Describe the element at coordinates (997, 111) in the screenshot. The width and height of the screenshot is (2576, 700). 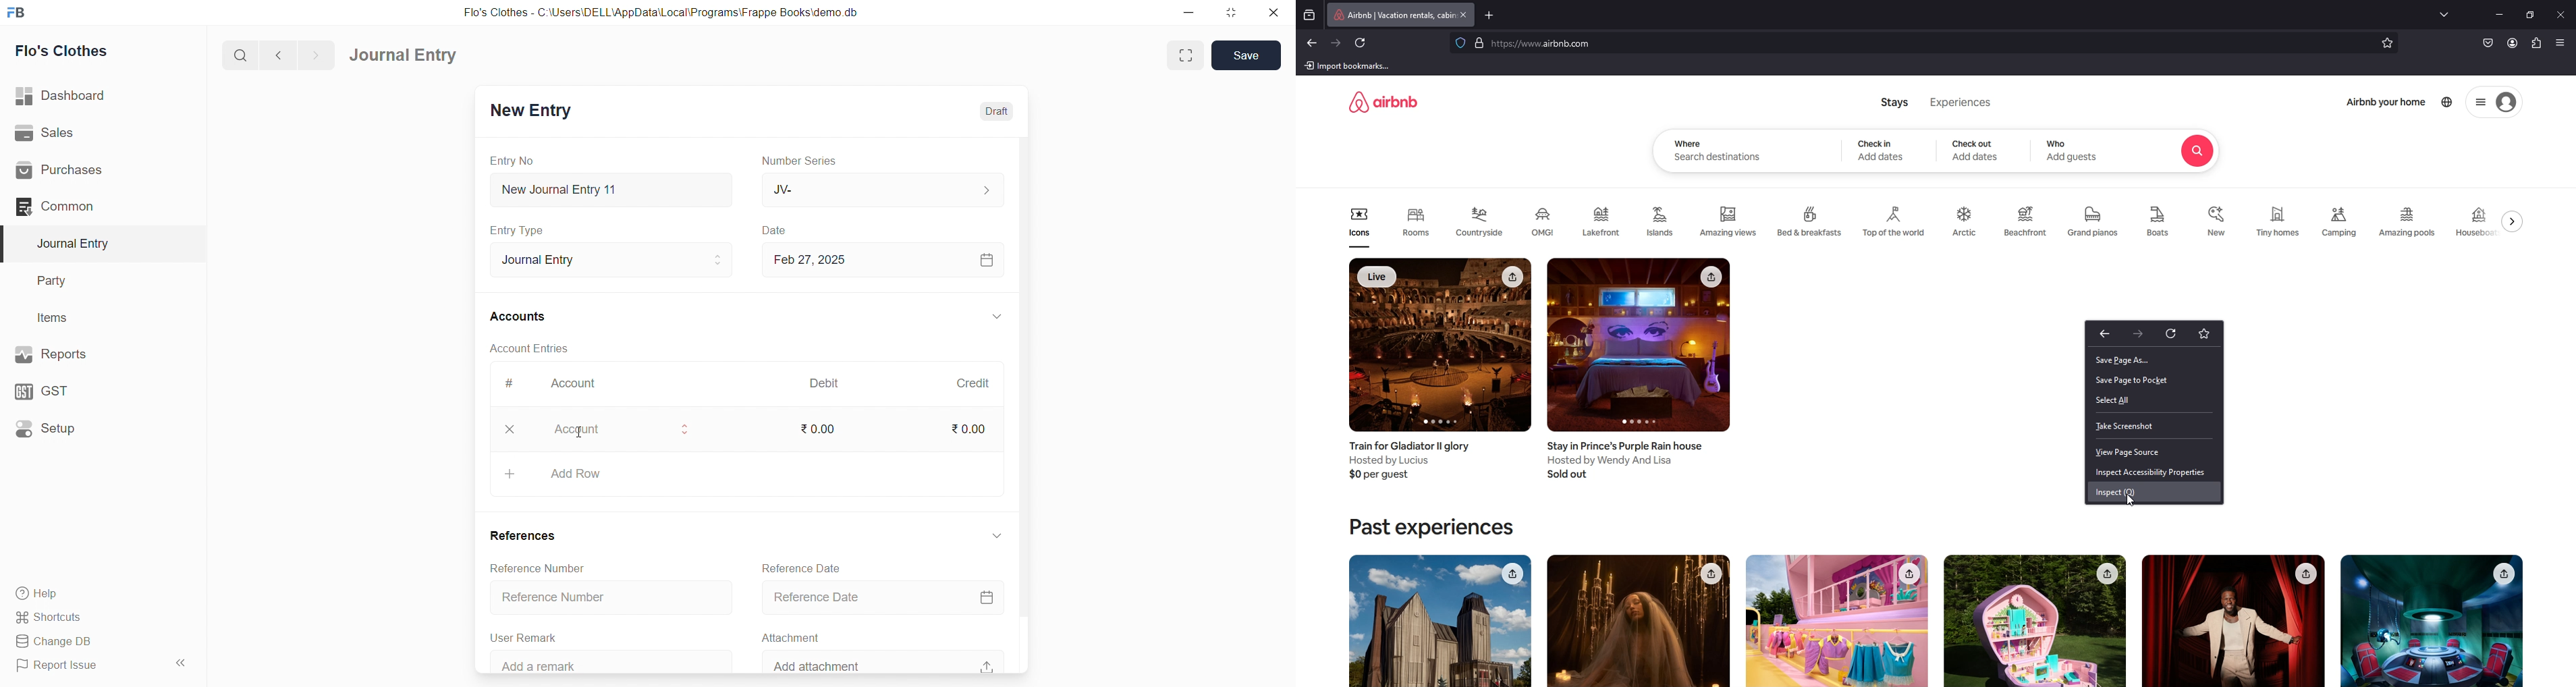
I see `Draft` at that location.